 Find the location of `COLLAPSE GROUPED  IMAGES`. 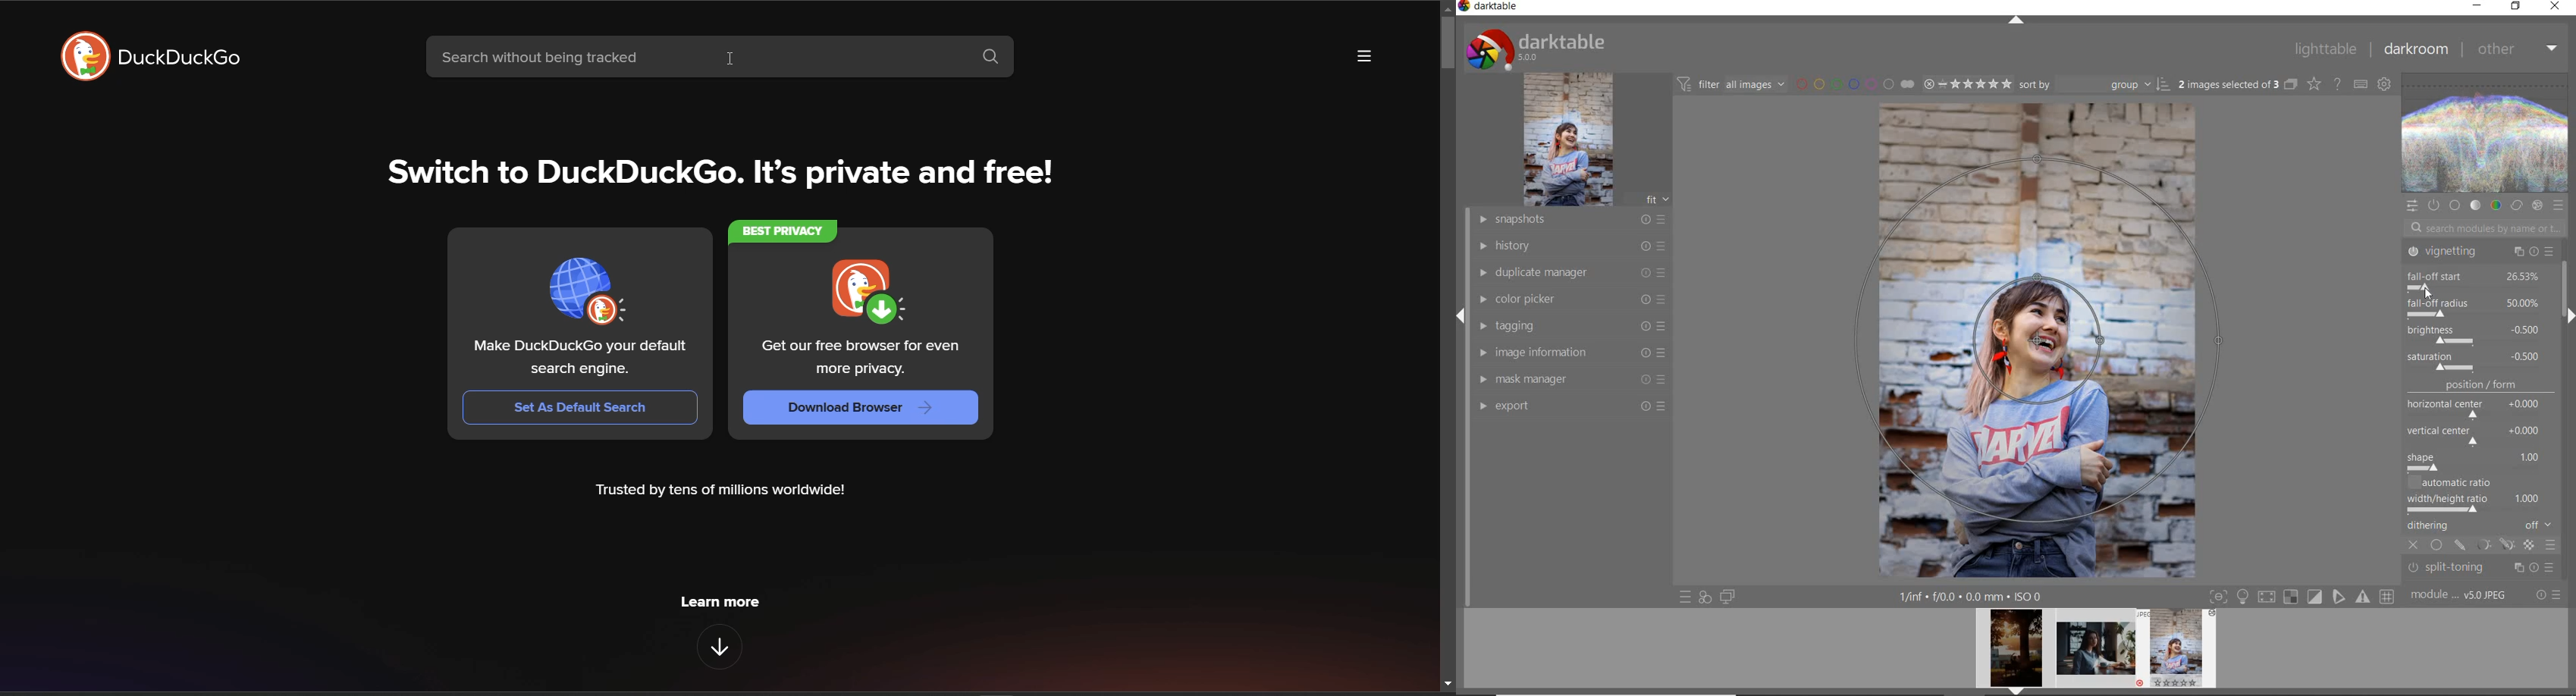

COLLAPSE GROUPED  IMAGES is located at coordinates (2291, 83).